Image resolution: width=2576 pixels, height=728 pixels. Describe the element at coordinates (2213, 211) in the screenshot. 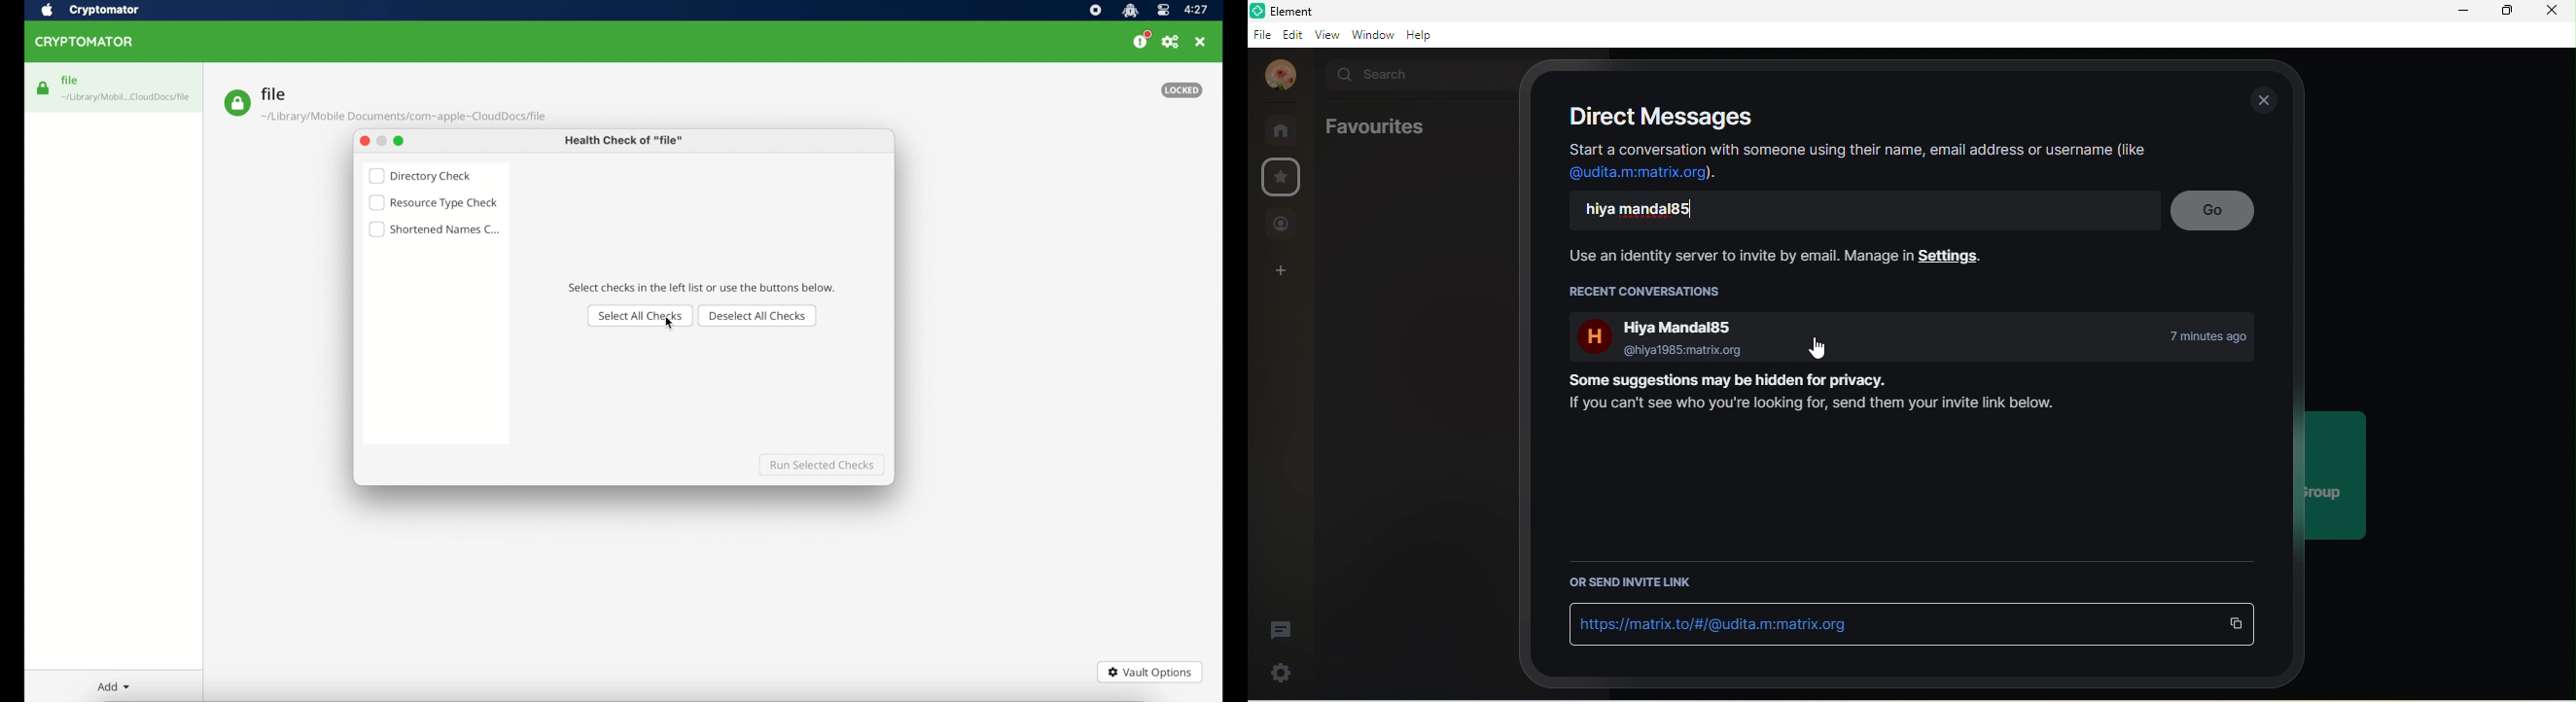

I see `go` at that location.